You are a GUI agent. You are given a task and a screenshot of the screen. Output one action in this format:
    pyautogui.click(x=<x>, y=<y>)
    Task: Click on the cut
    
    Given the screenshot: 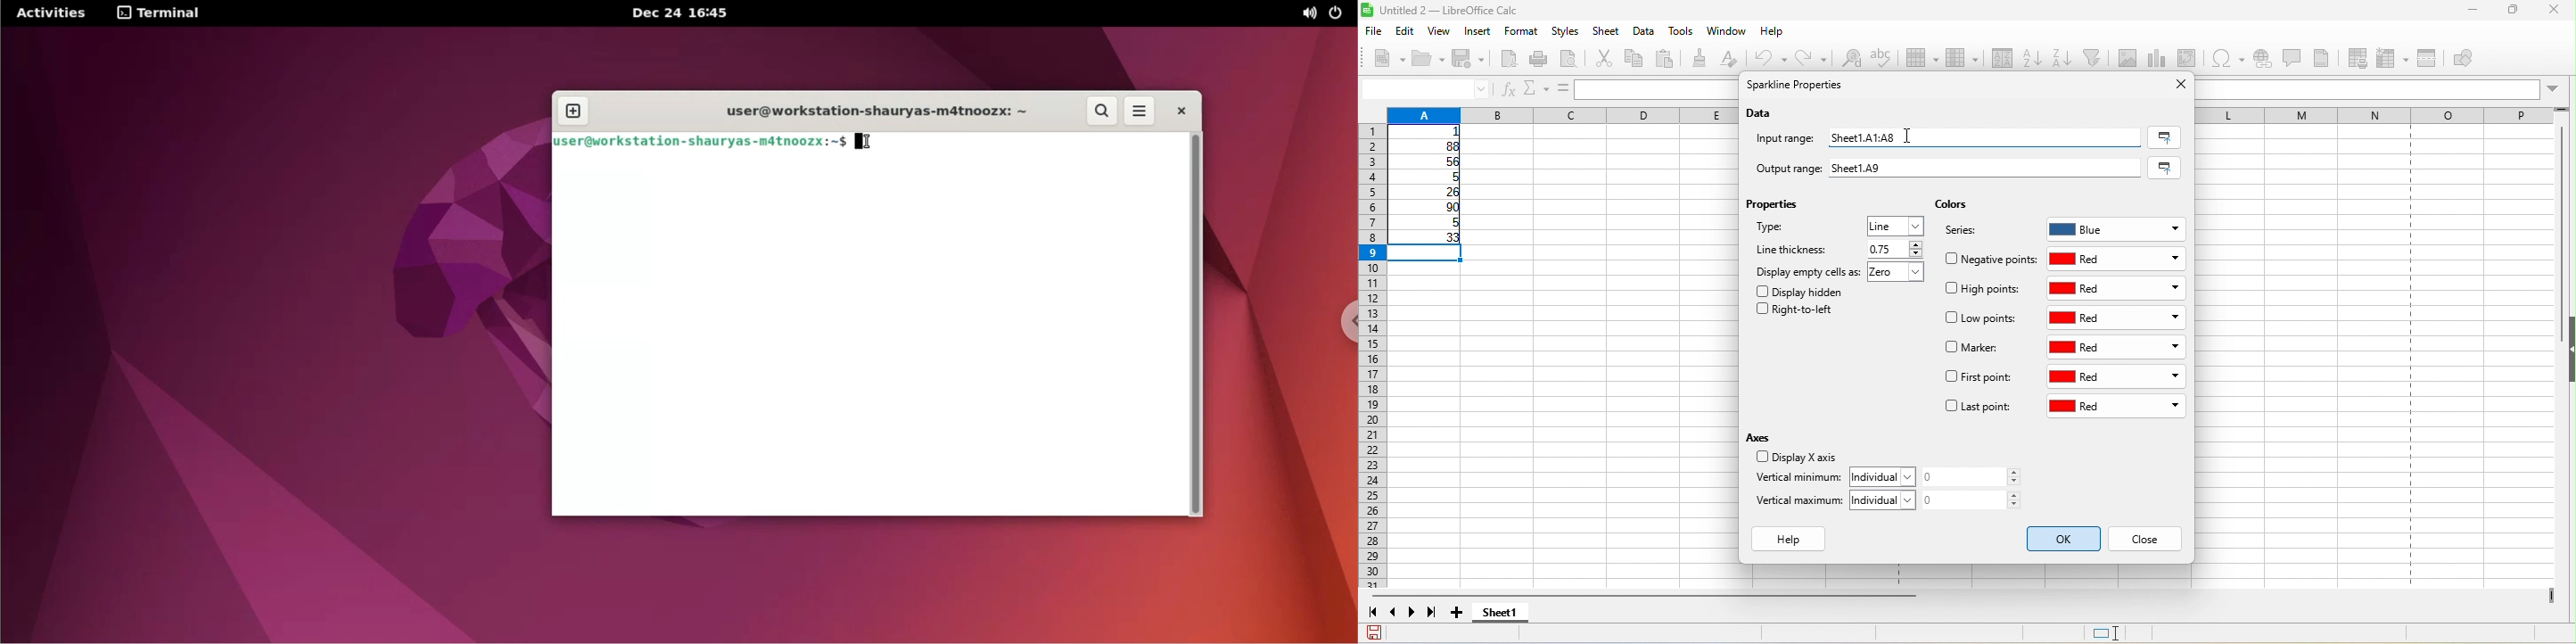 What is the action you would take?
    pyautogui.click(x=1605, y=60)
    